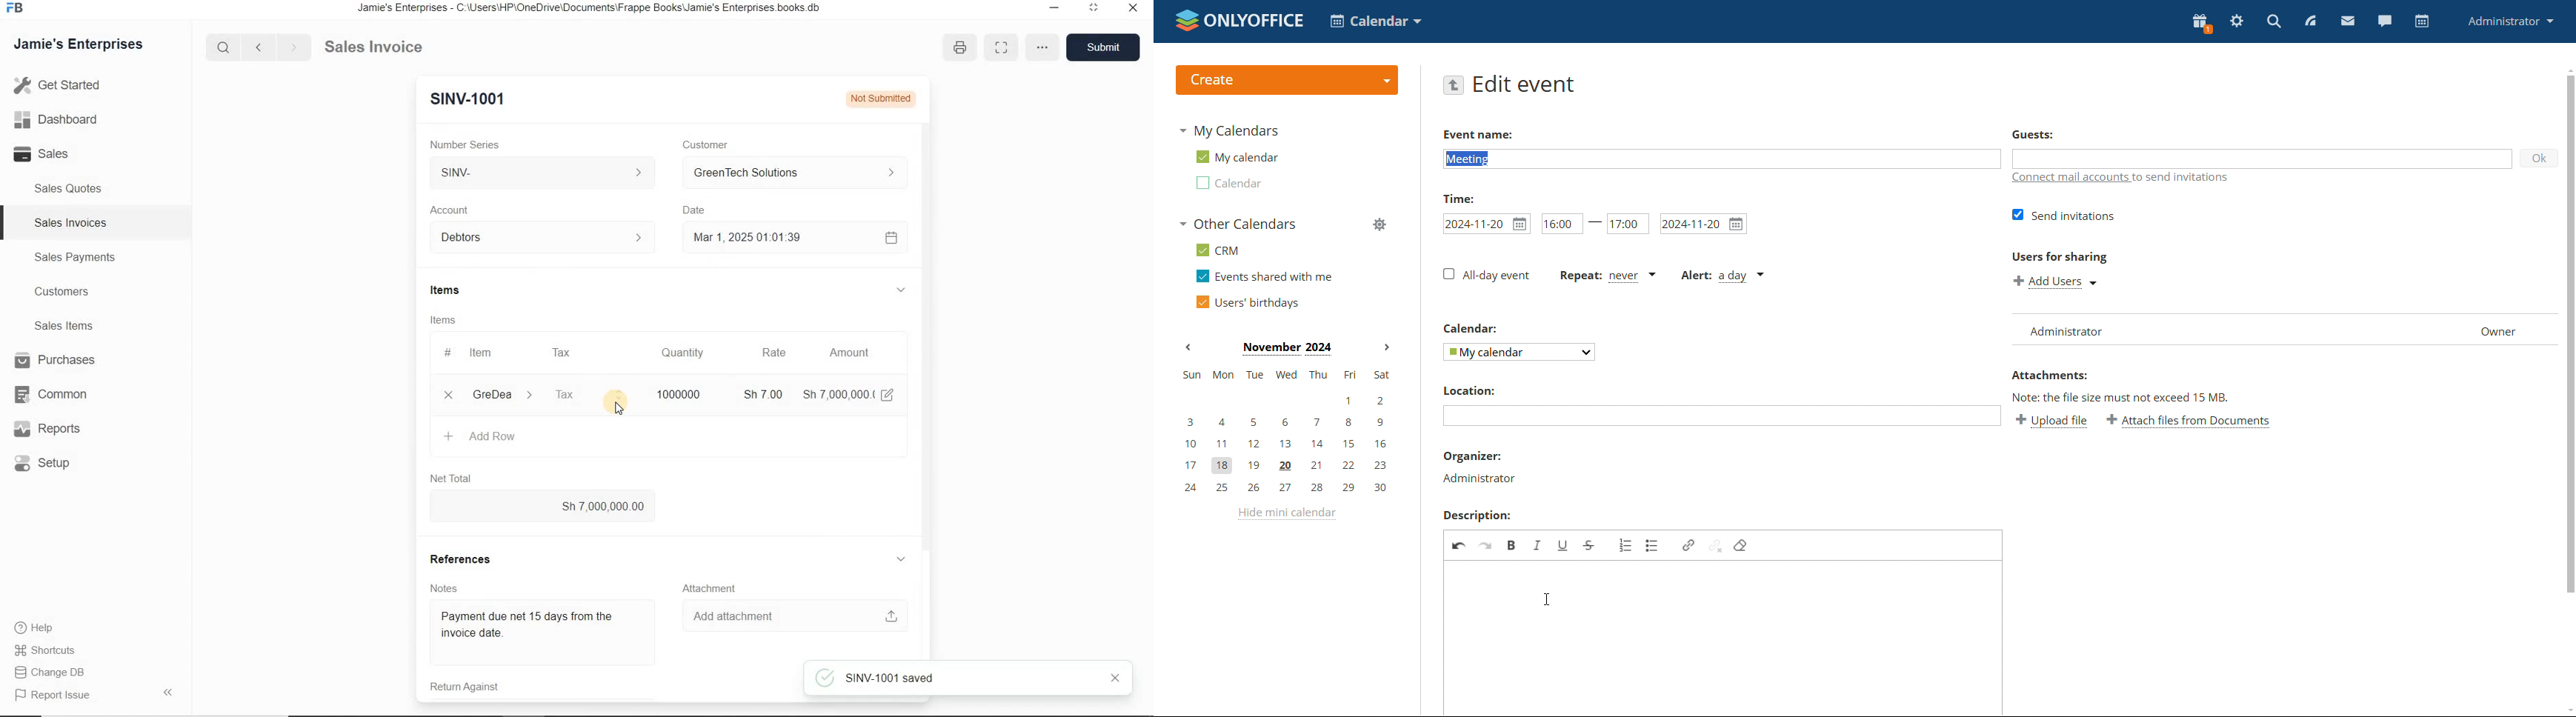 The height and width of the screenshot is (728, 2576). I want to click on hide, so click(168, 692).